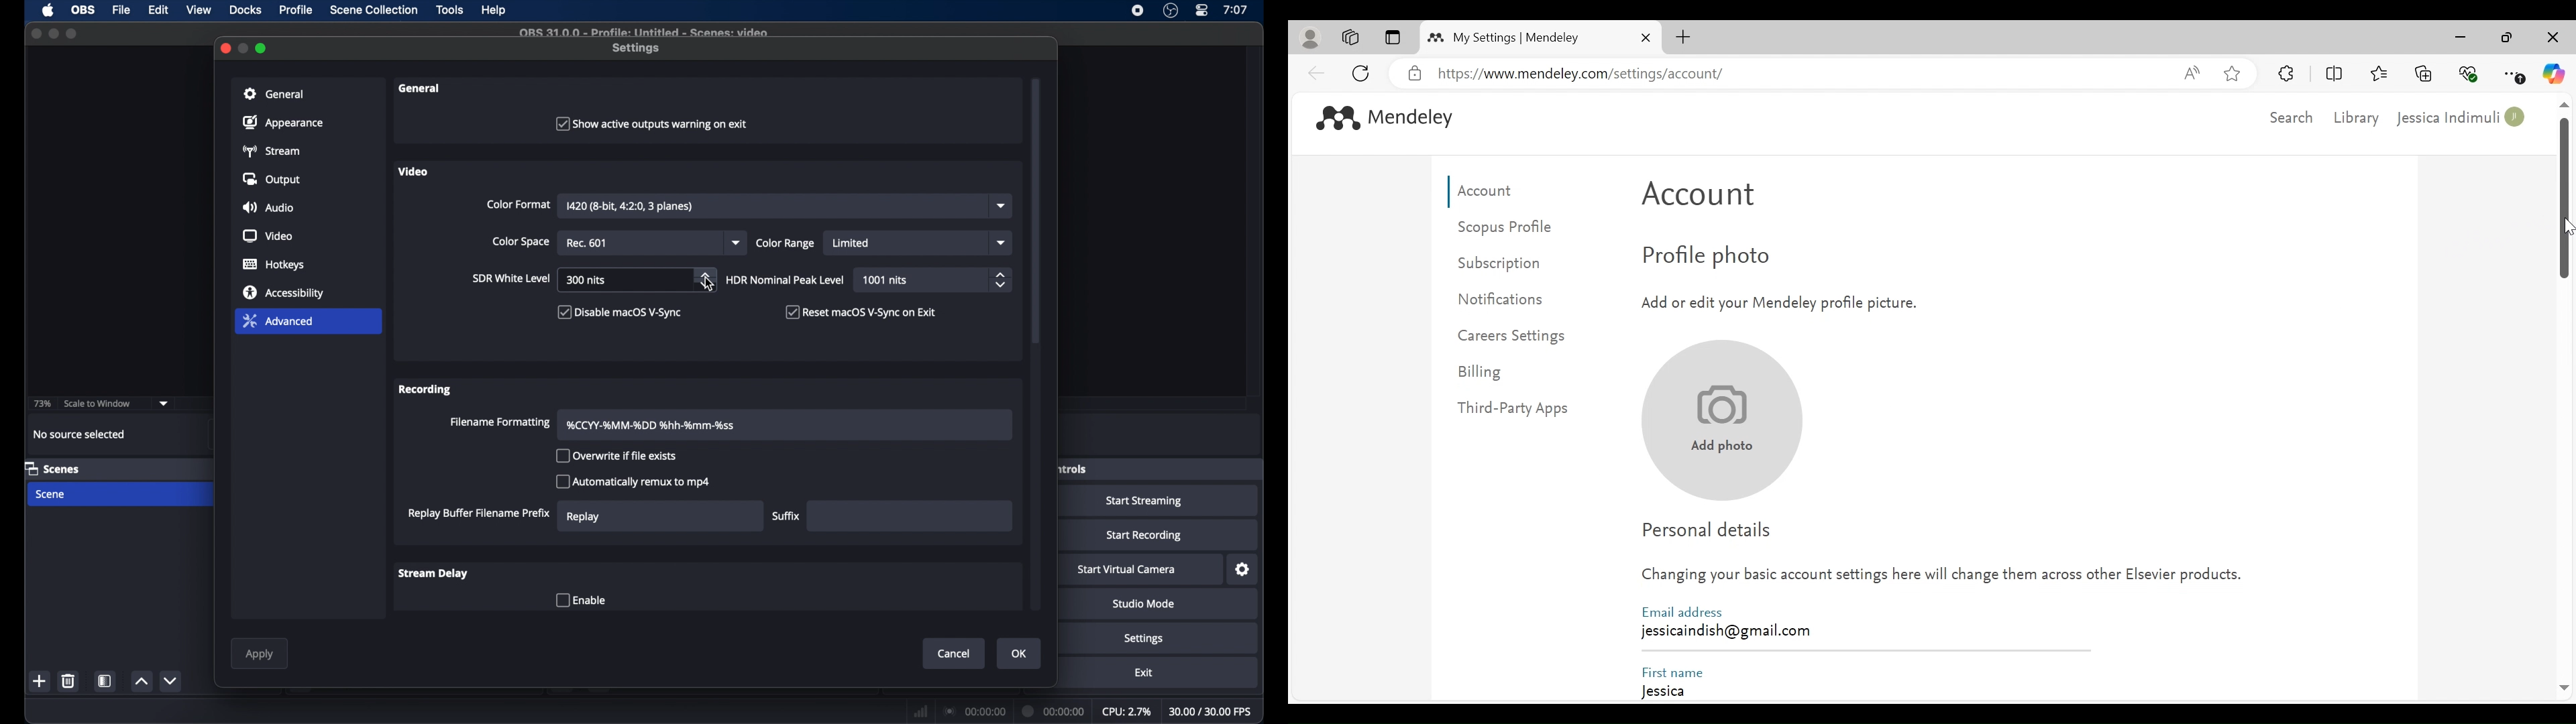  I want to click on fps, so click(1211, 712).